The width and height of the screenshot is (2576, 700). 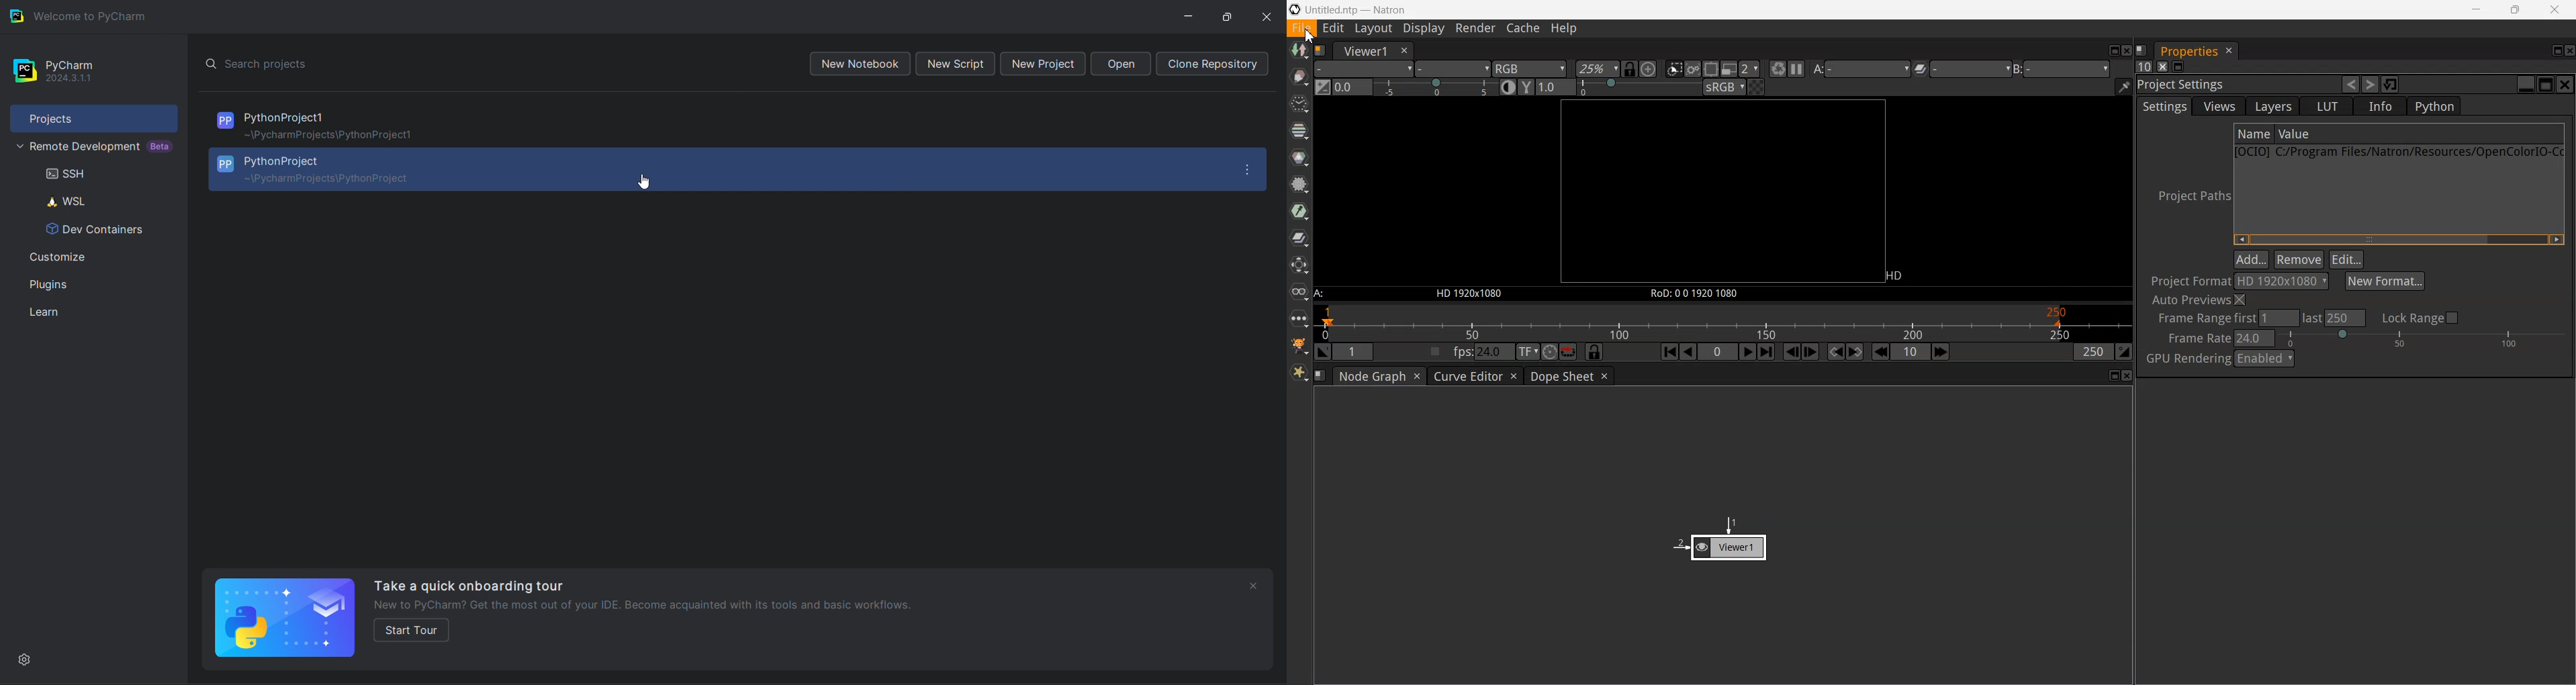 What do you see at coordinates (1045, 64) in the screenshot?
I see `new project` at bounding box center [1045, 64].